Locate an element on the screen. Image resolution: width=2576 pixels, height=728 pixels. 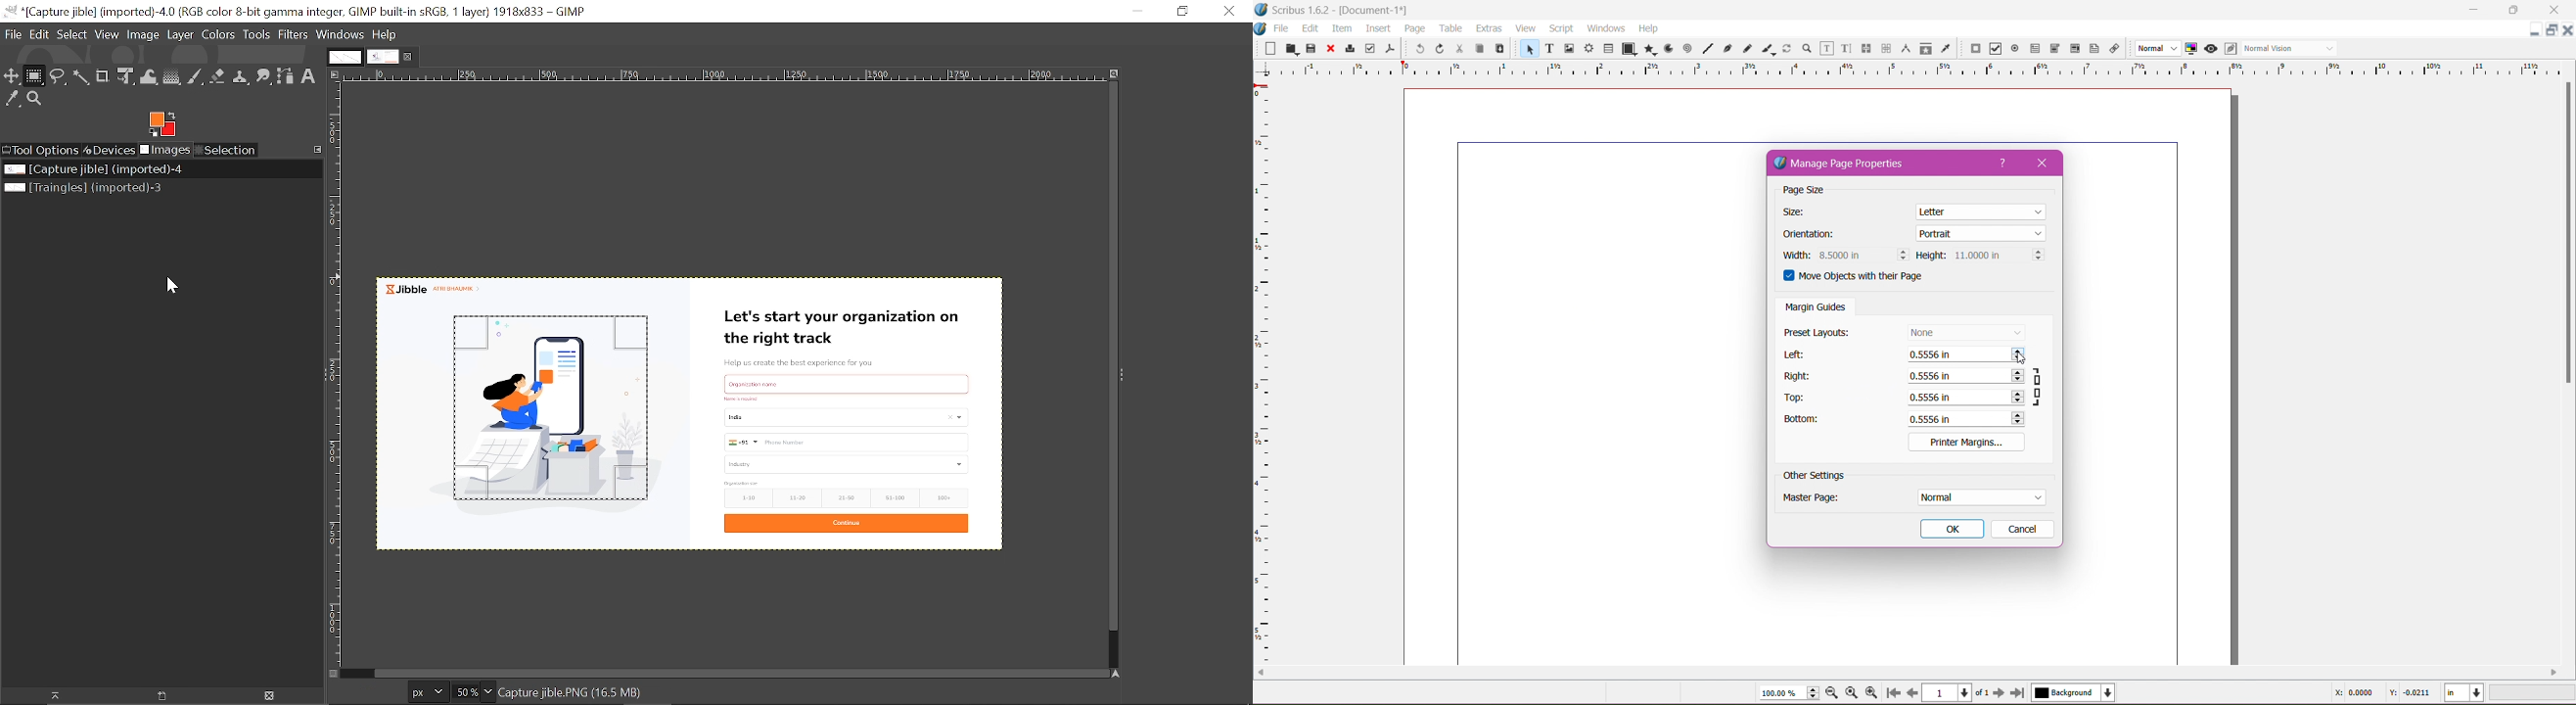
Width is located at coordinates (1794, 255).